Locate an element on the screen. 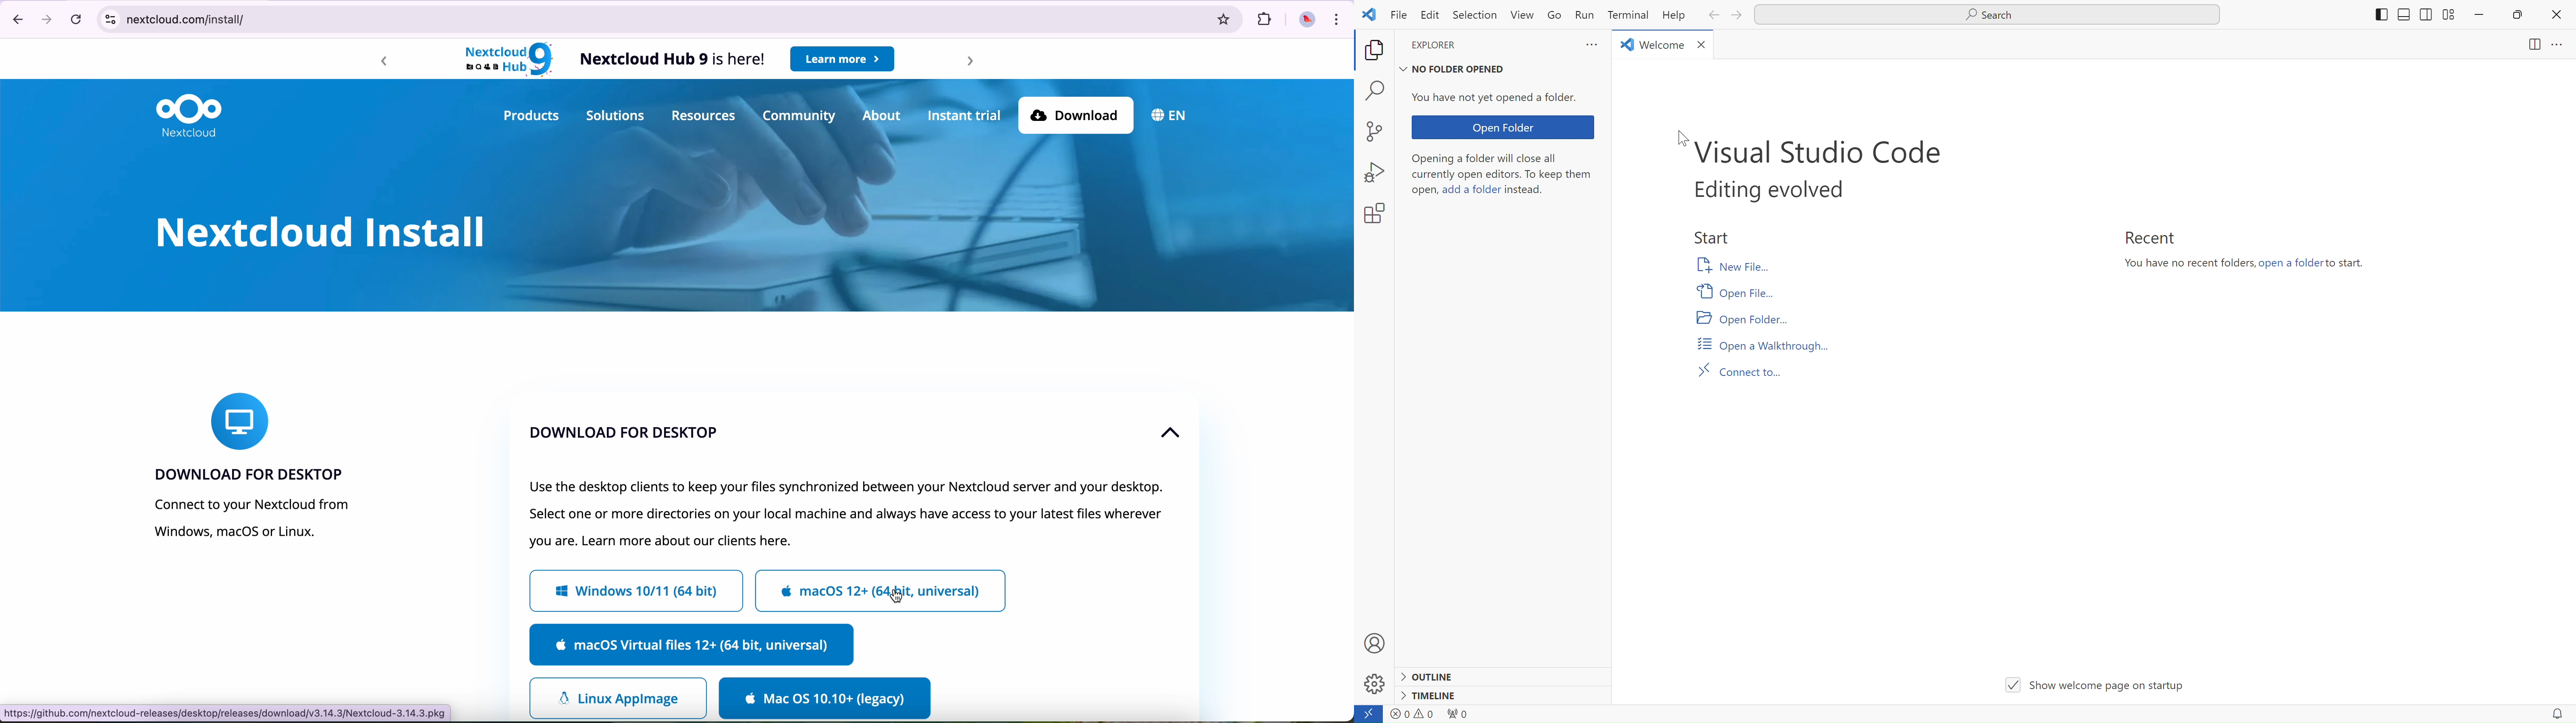 The height and width of the screenshot is (728, 2576). MacOs Virtual files 12+ (64 bit, universal) is located at coordinates (693, 646).